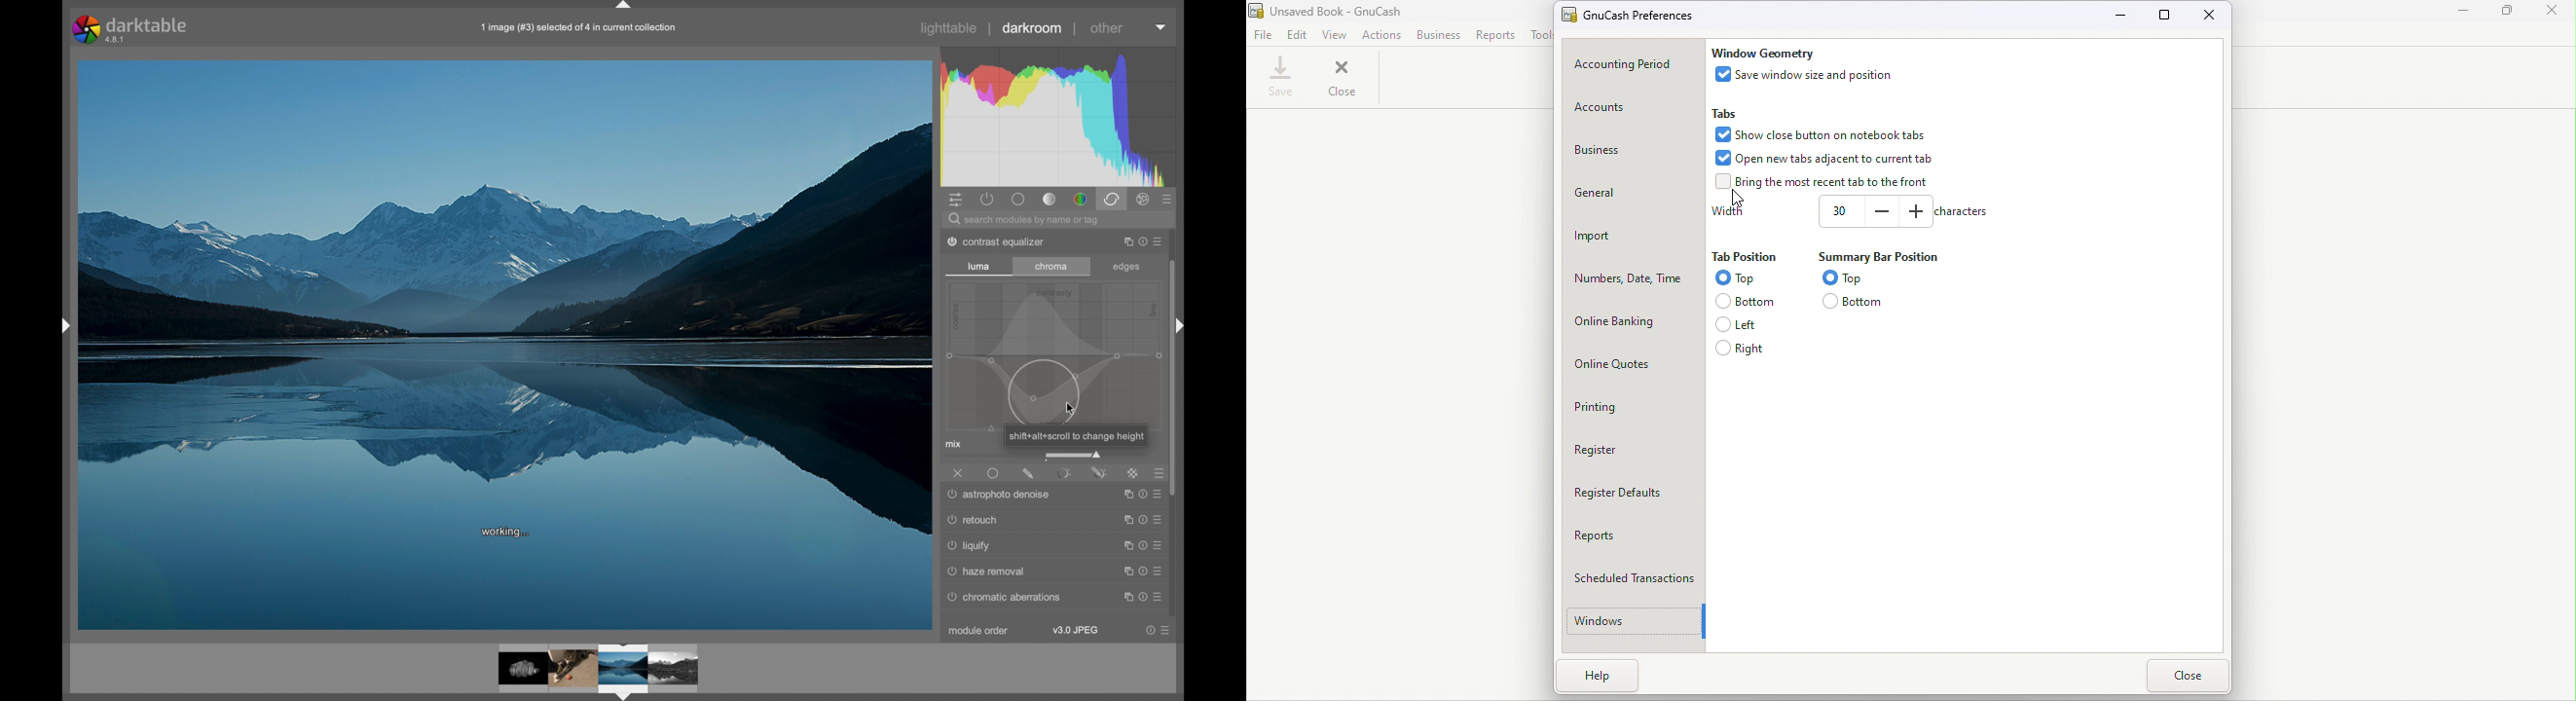 Image resolution: width=2576 pixels, height=728 pixels. I want to click on Import, so click(1633, 234).